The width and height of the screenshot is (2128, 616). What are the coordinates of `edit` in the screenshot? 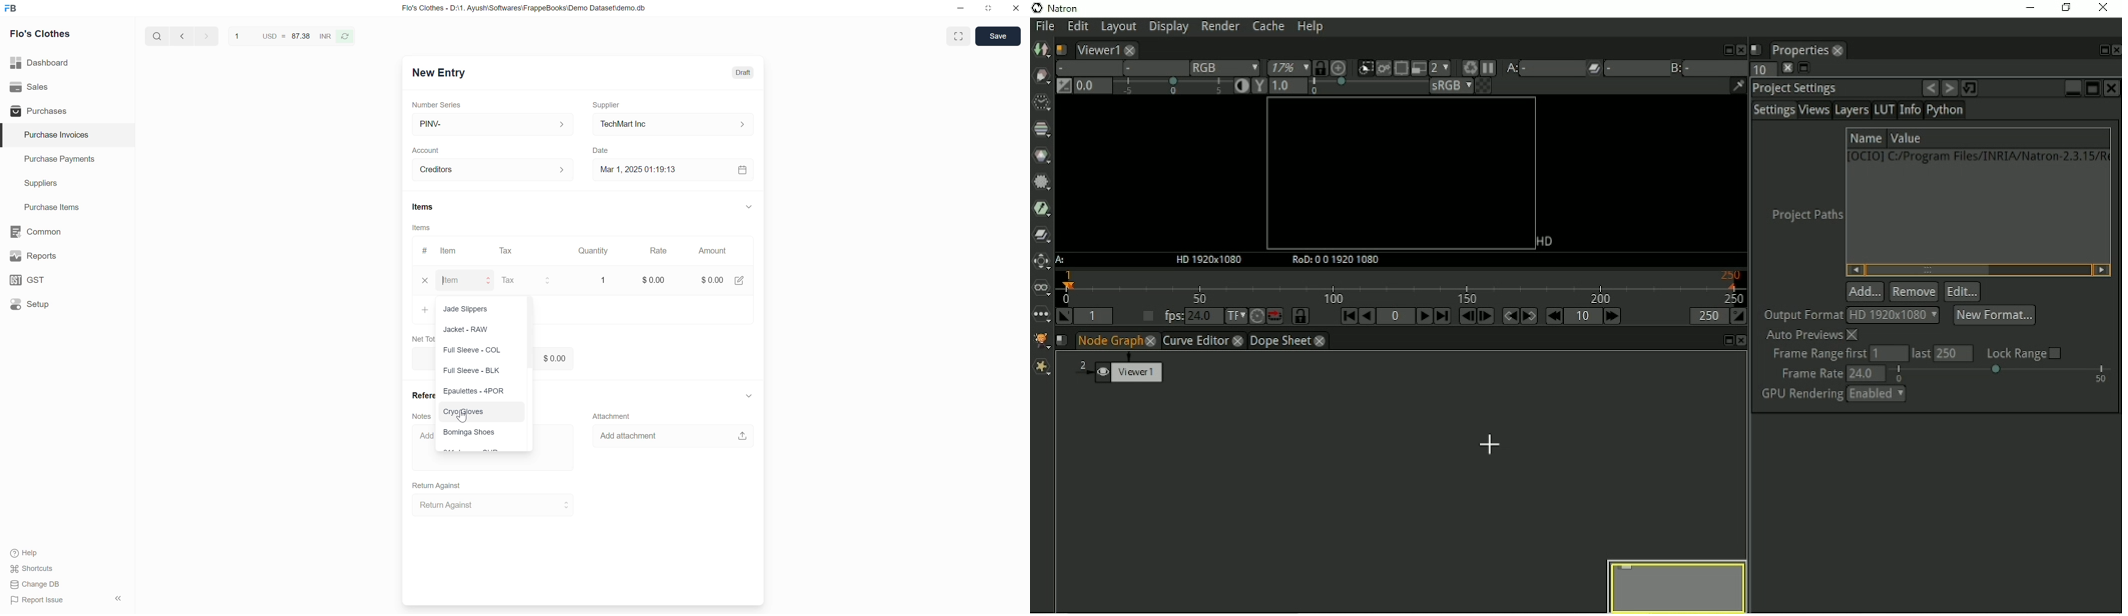 It's located at (740, 281).